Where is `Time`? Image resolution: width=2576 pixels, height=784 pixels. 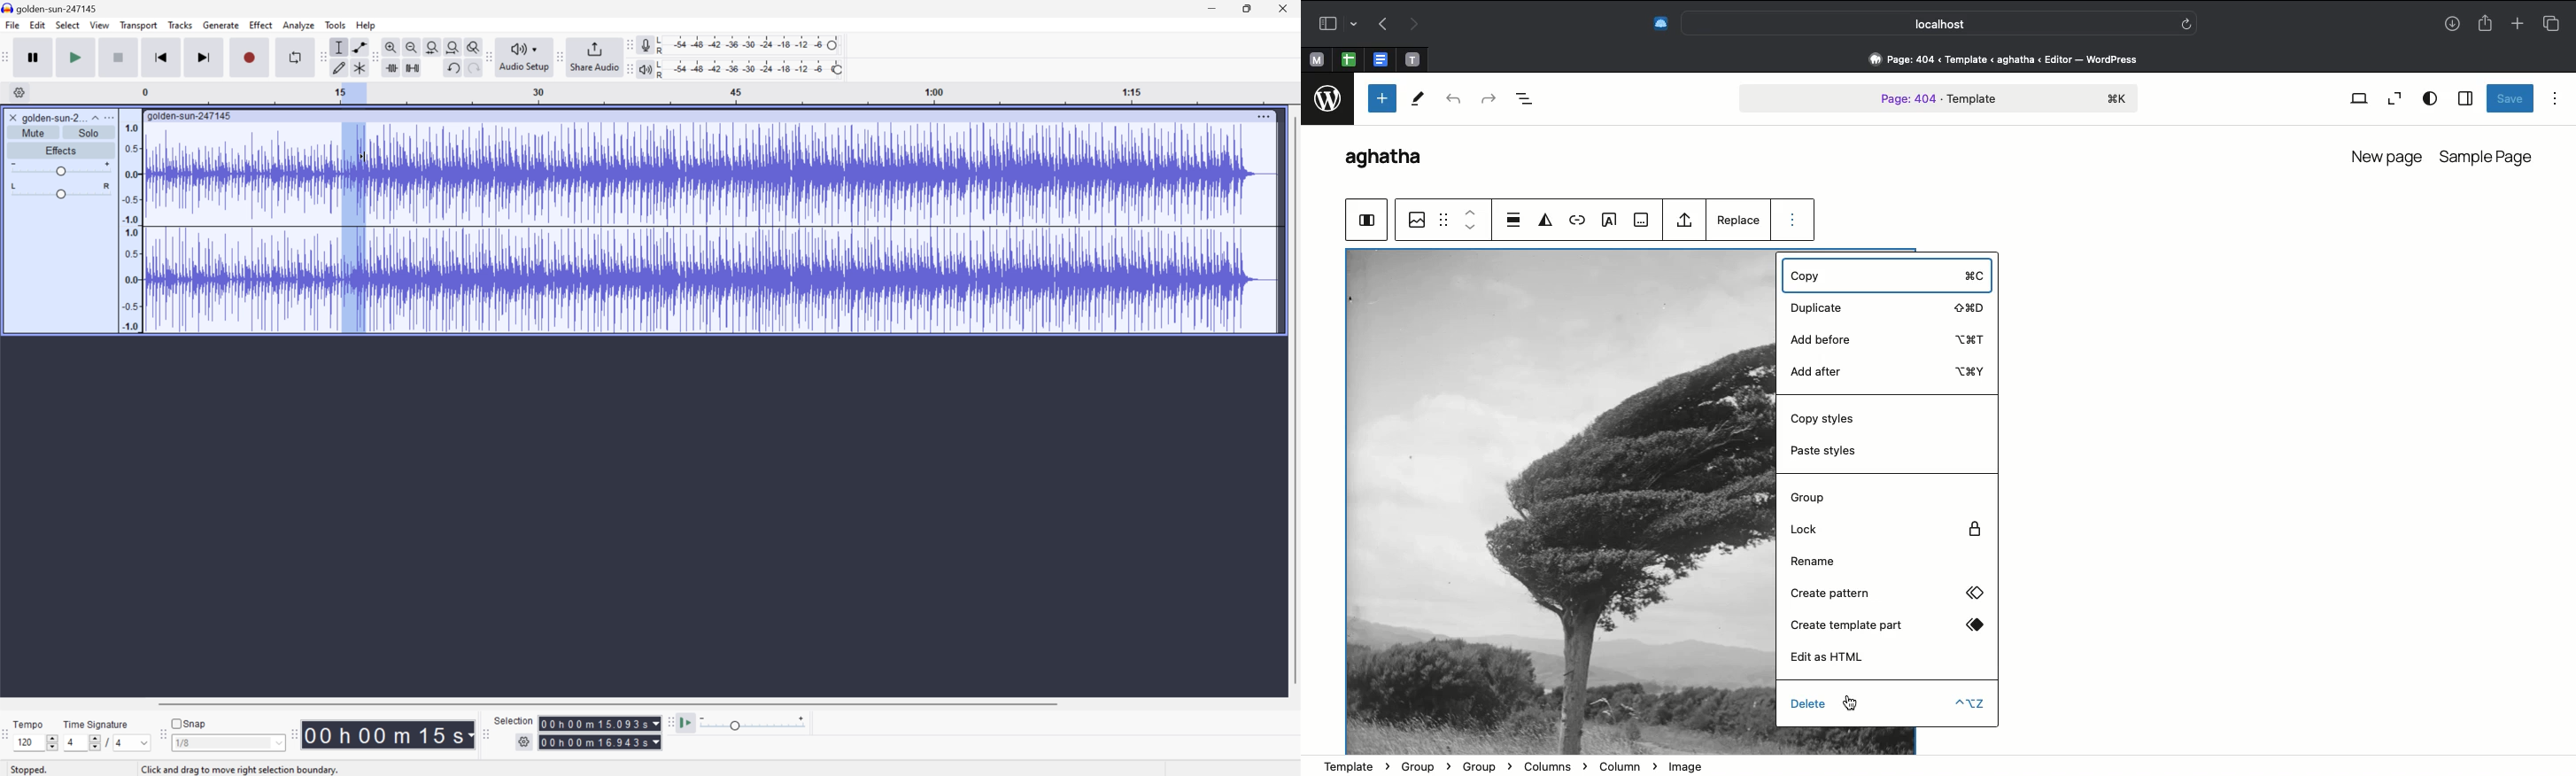
Time is located at coordinates (388, 734).